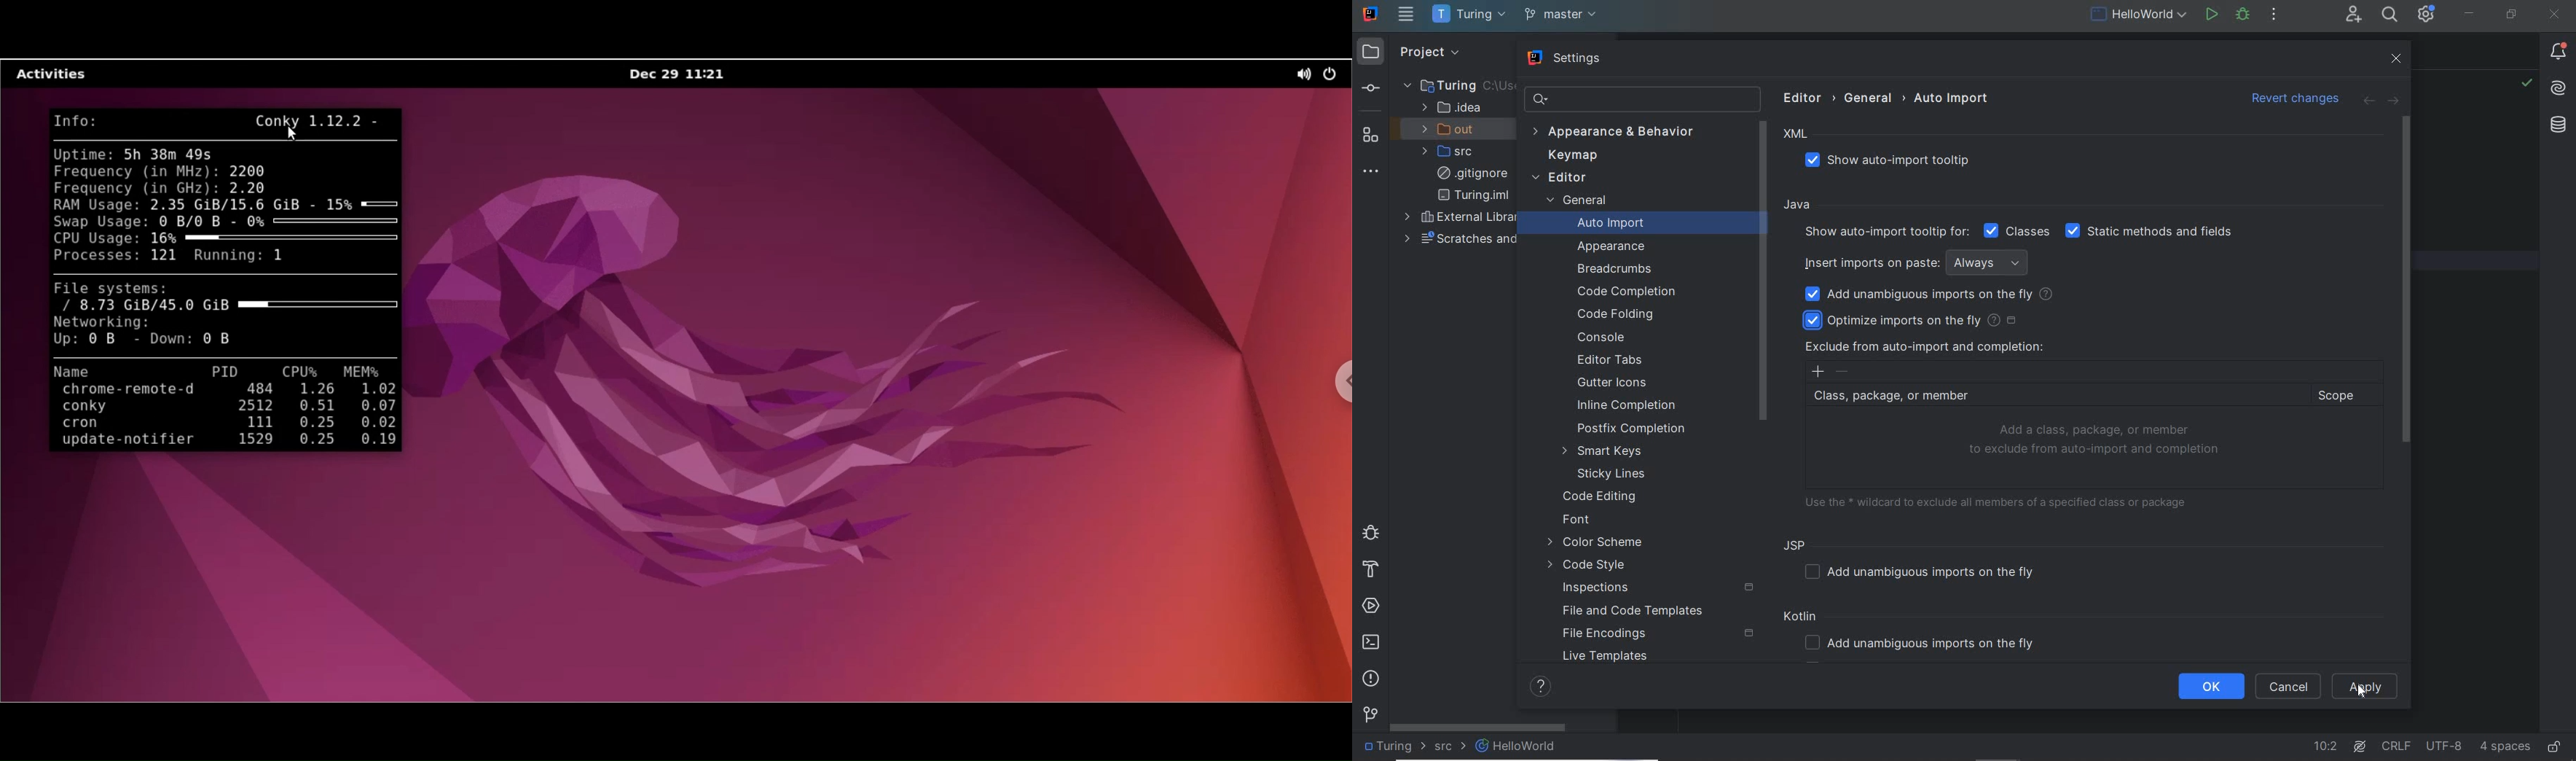  What do you see at coordinates (1796, 134) in the screenshot?
I see `XML` at bounding box center [1796, 134].